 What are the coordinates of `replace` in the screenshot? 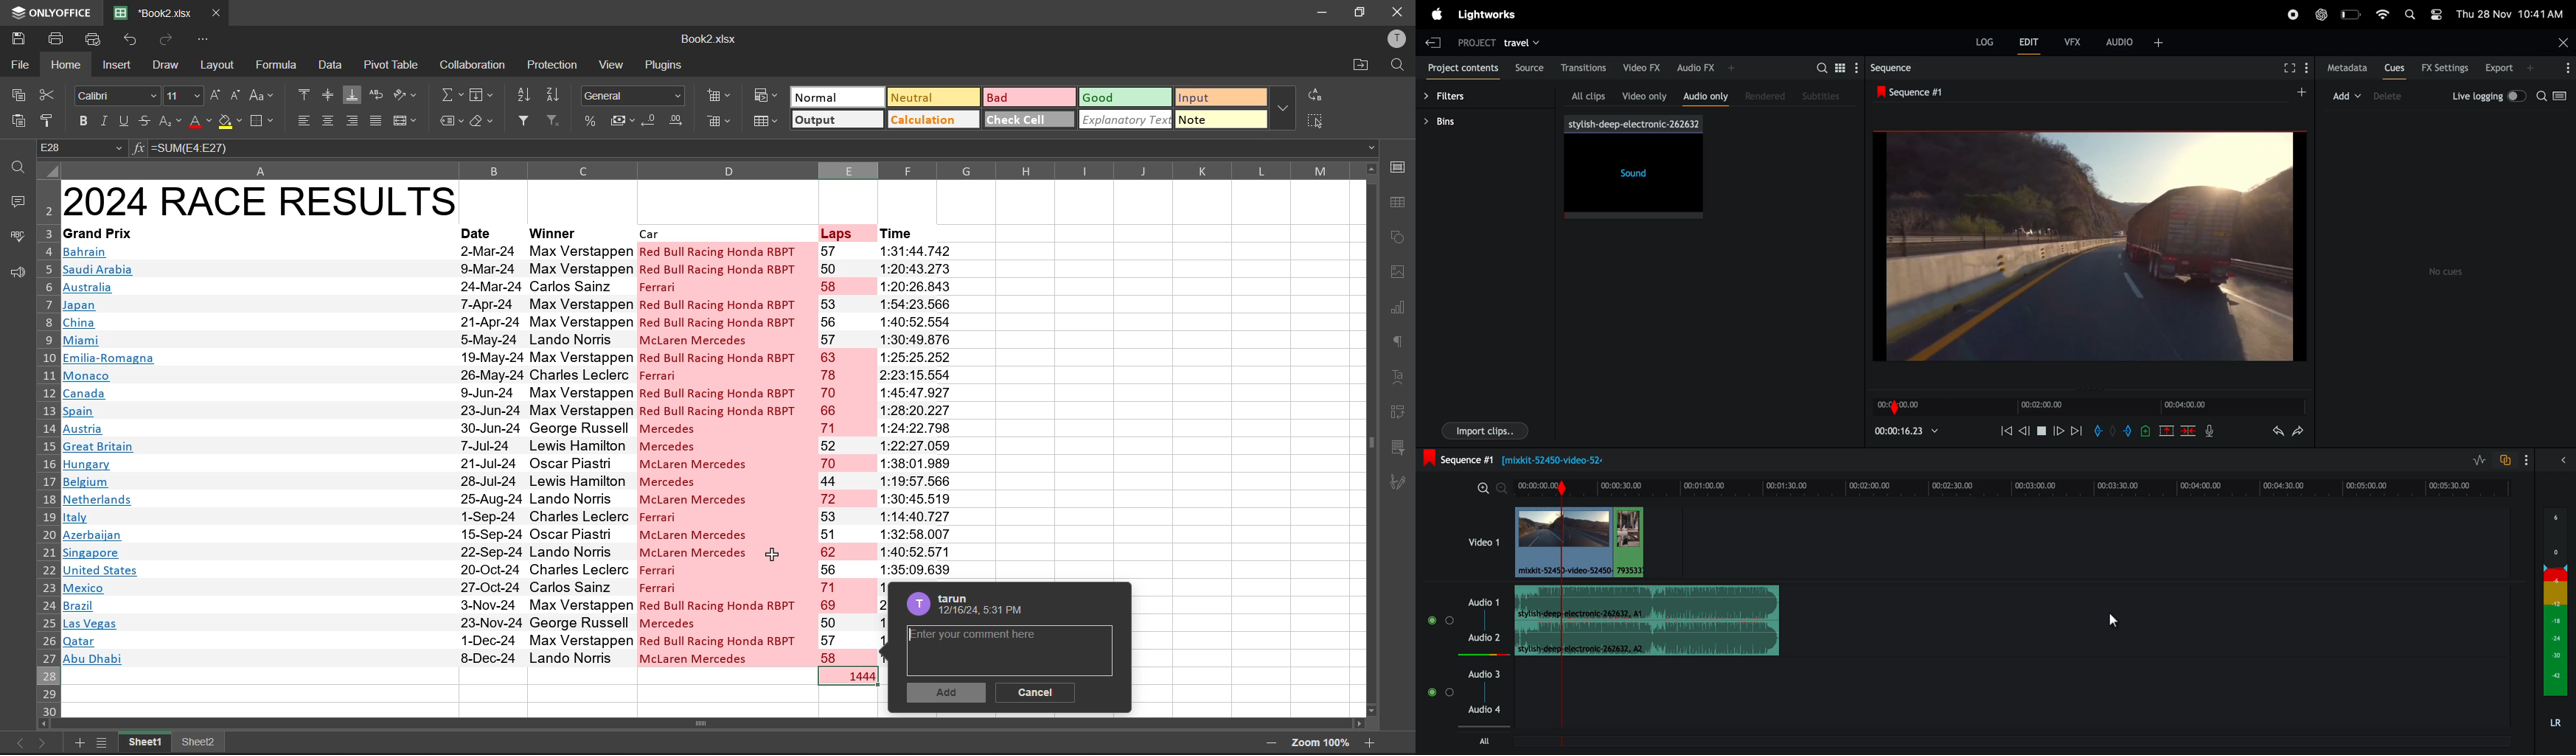 It's located at (1320, 95).